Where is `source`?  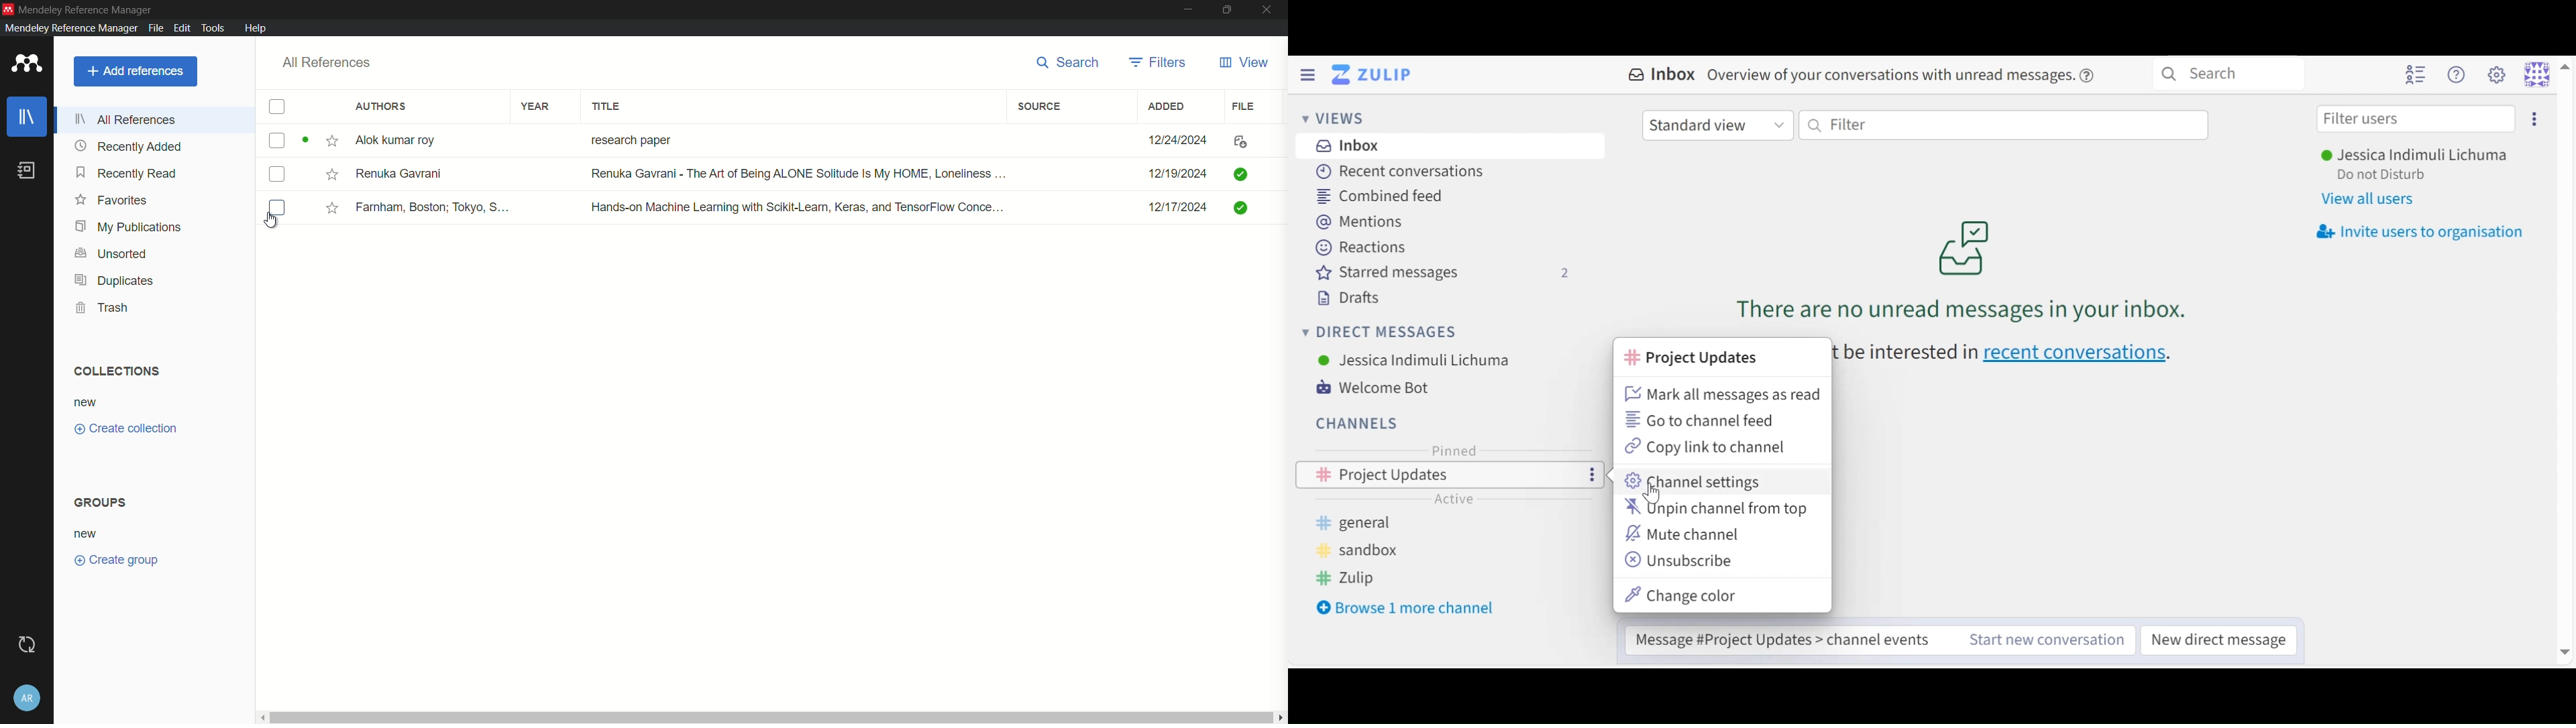
source is located at coordinates (1042, 106).